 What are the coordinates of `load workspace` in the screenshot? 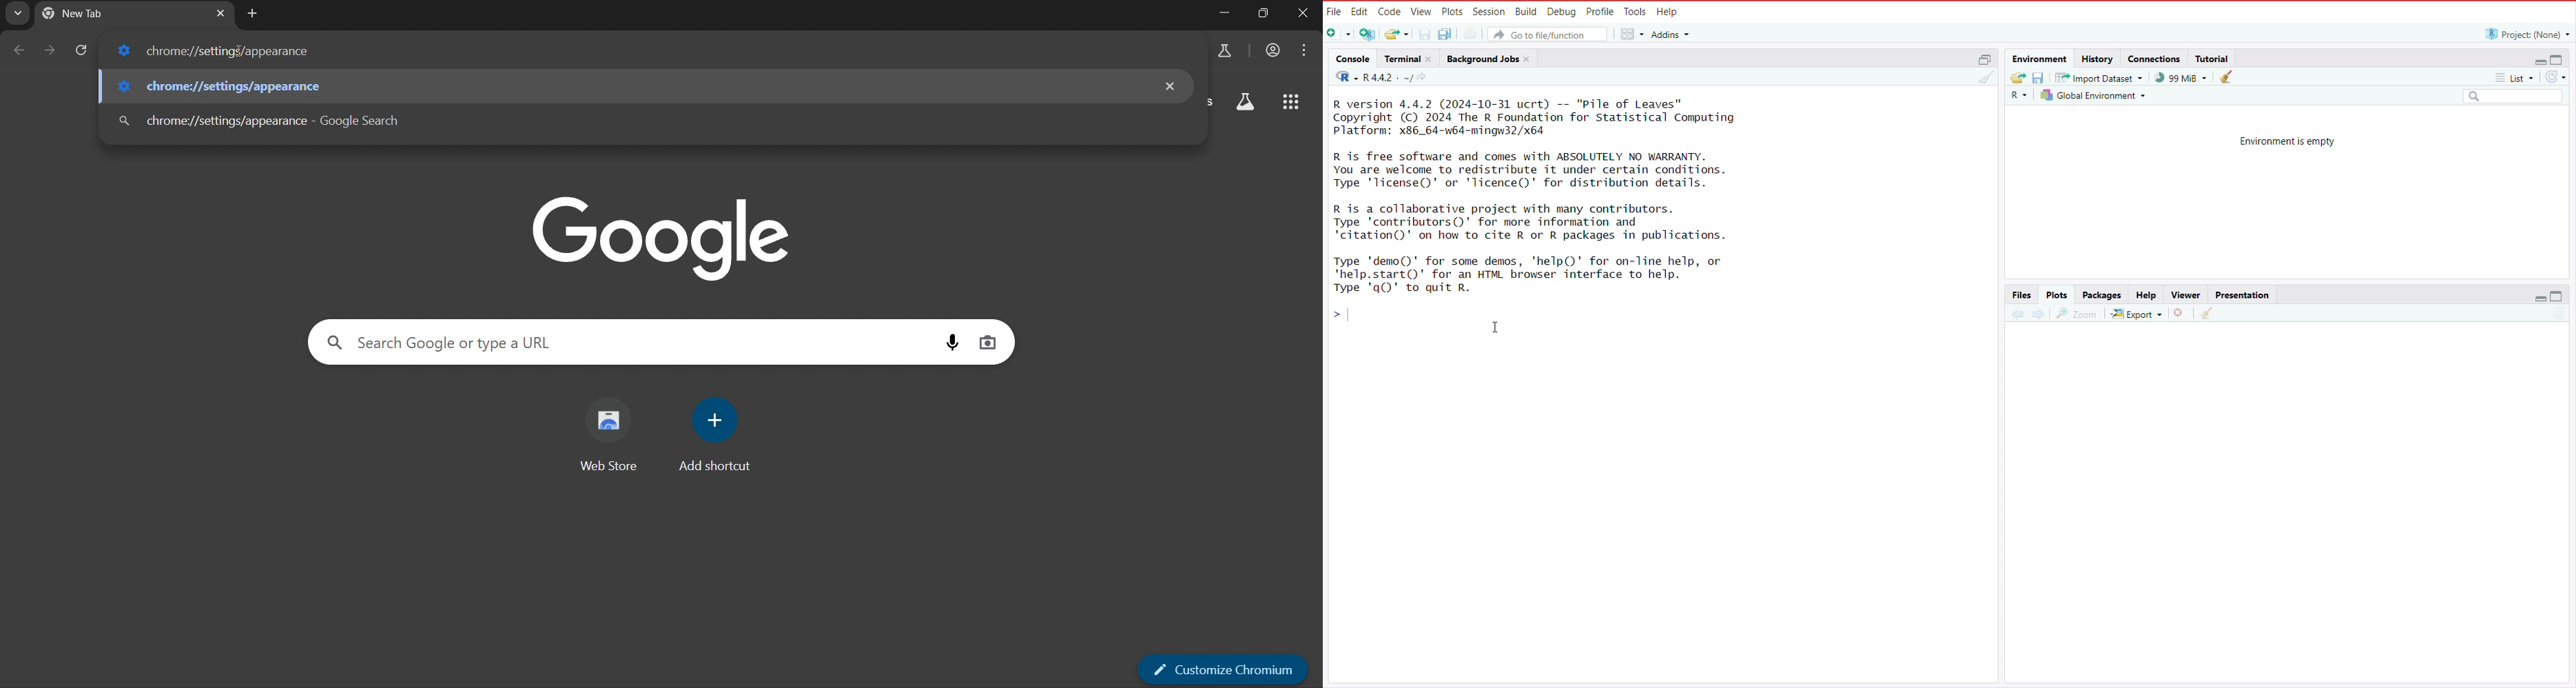 It's located at (2016, 78).